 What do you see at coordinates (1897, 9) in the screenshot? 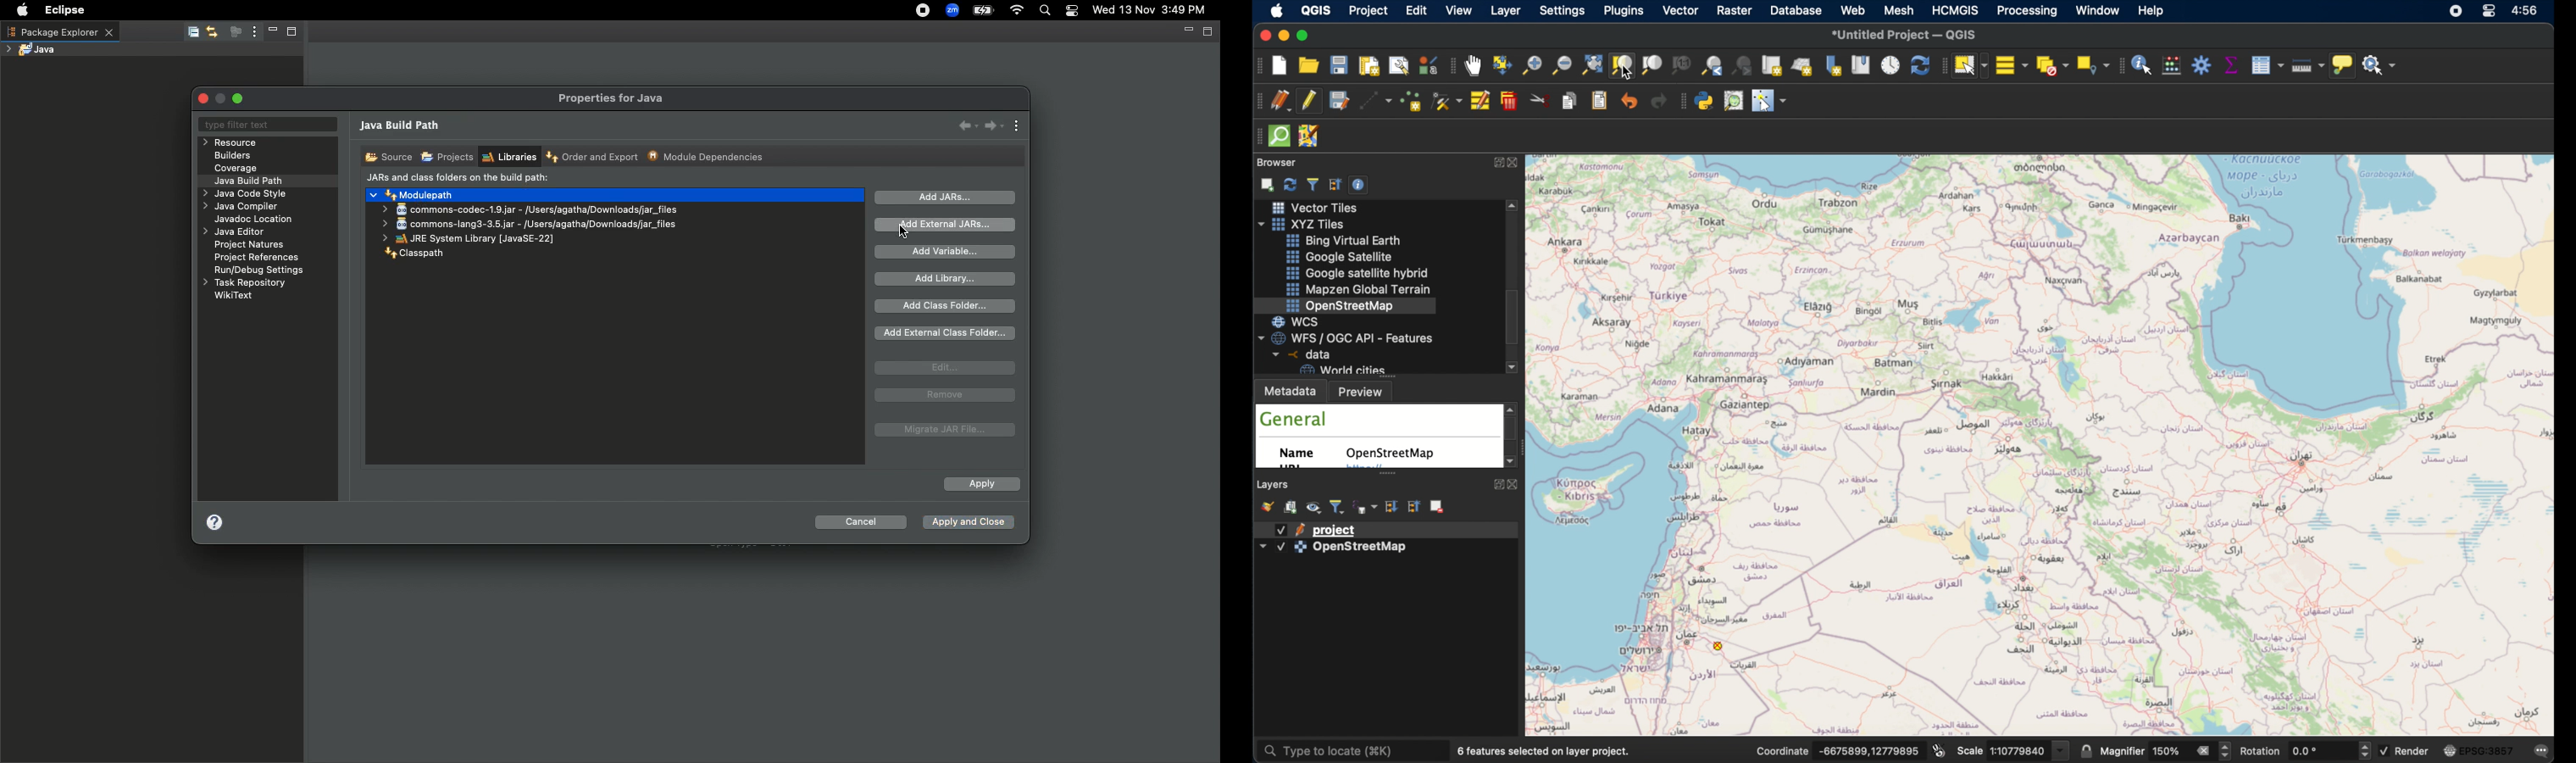
I see `mesh` at bounding box center [1897, 9].